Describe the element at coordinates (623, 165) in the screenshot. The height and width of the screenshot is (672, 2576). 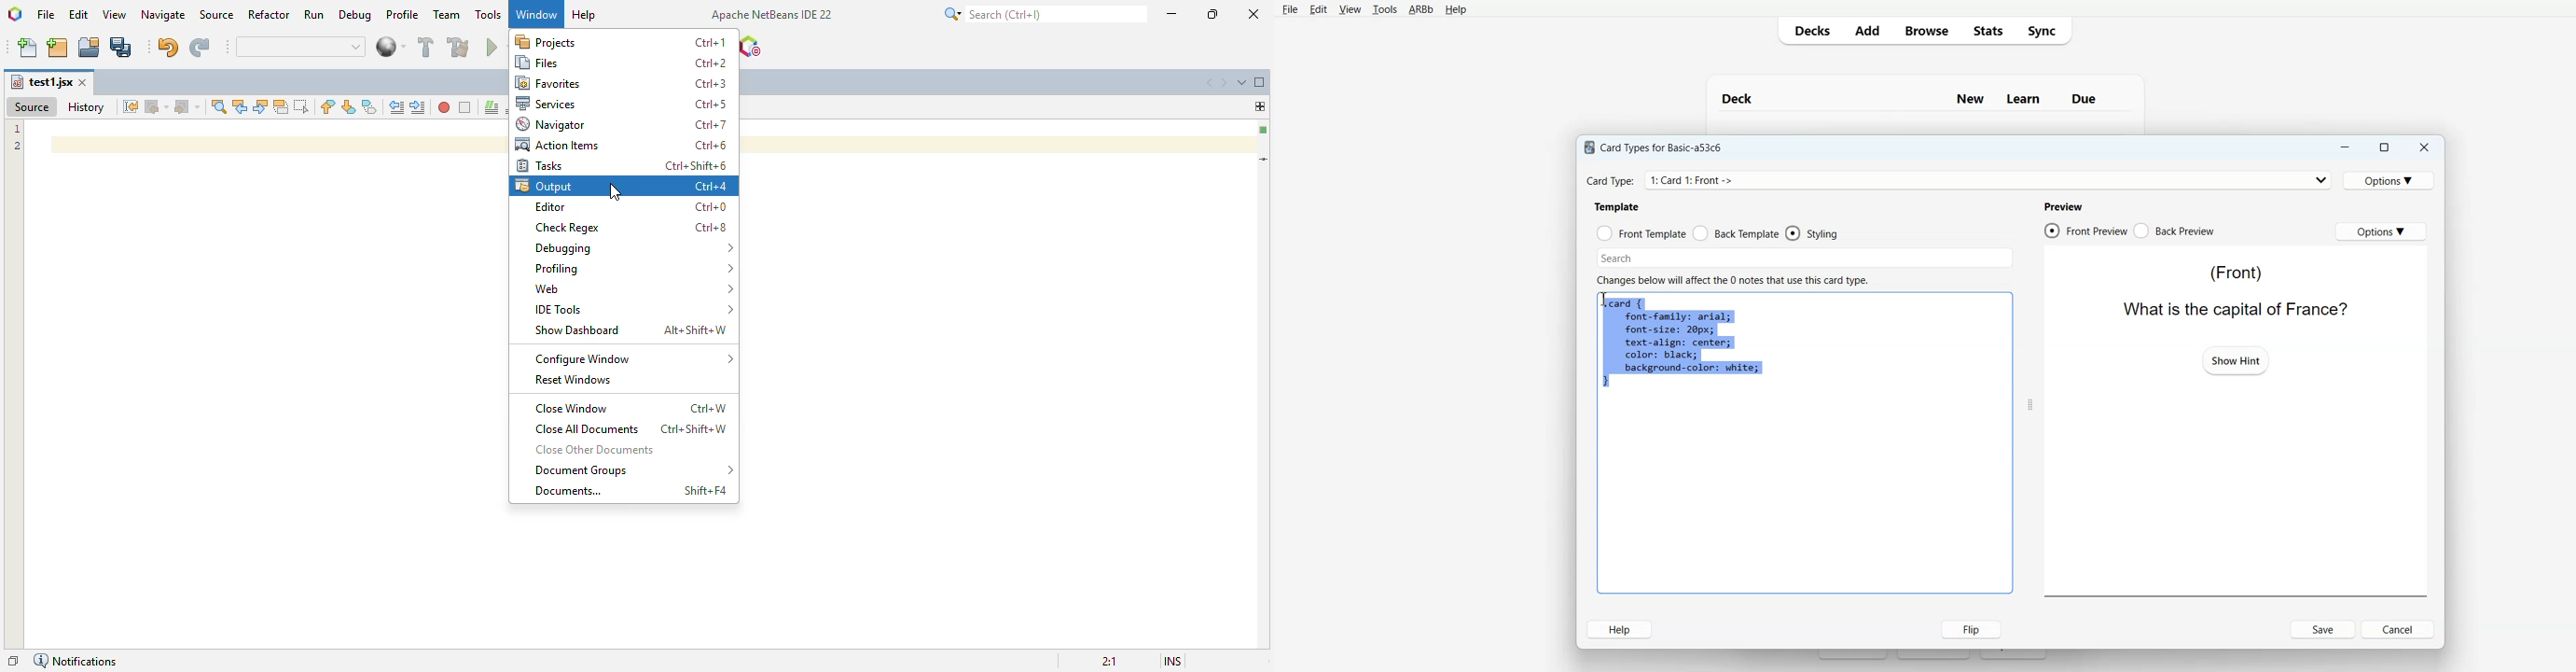
I see `tasks Ctrl + Shift + 6` at that location.